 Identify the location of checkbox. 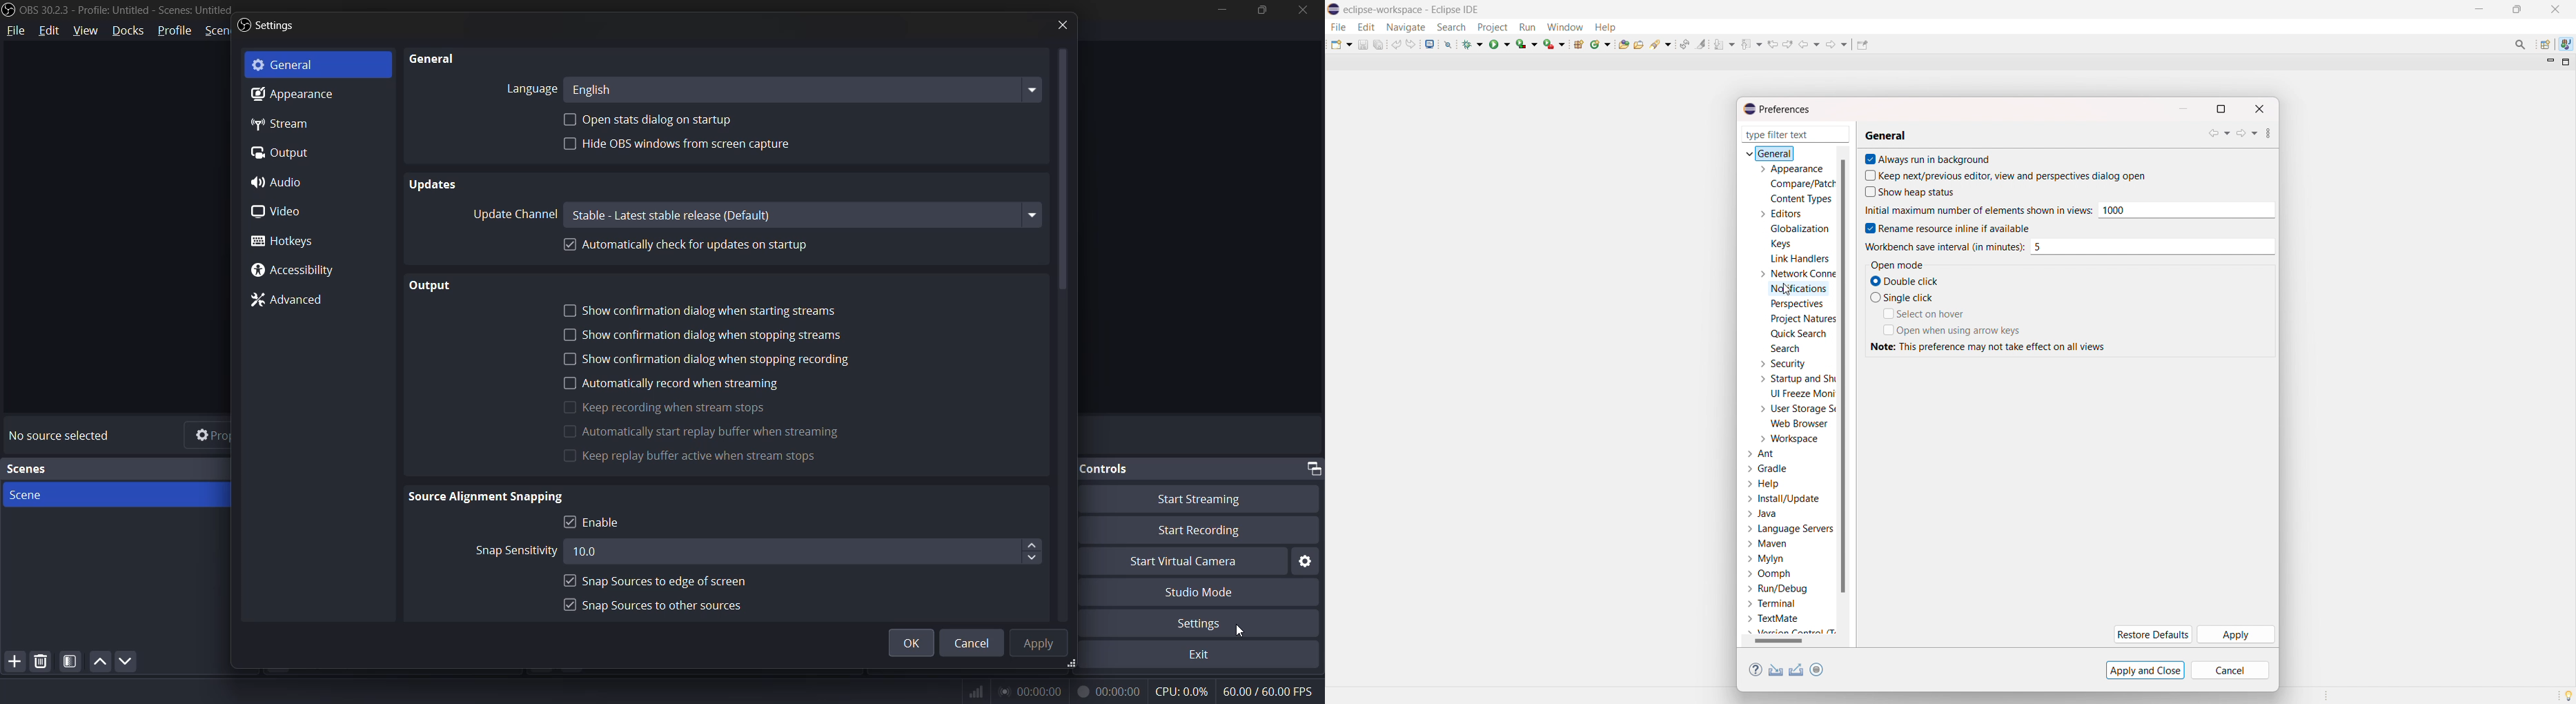
(567, 431).